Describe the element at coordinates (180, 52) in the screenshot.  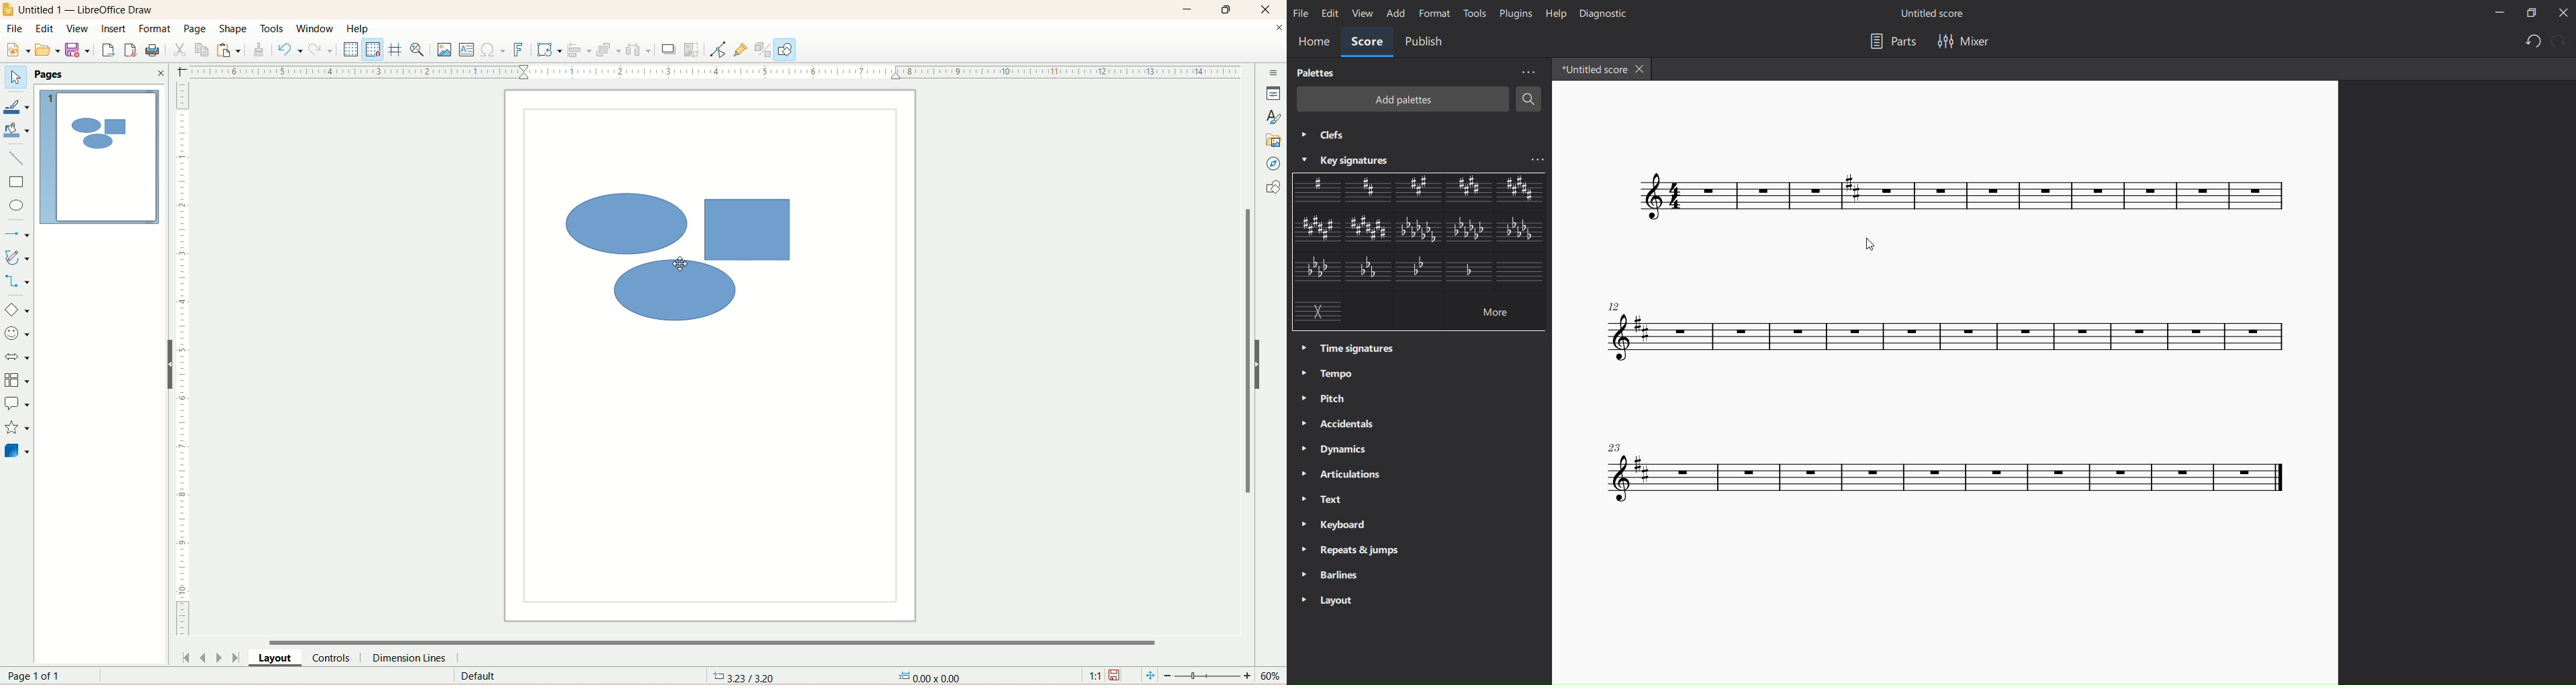
I see `cut` at that location.